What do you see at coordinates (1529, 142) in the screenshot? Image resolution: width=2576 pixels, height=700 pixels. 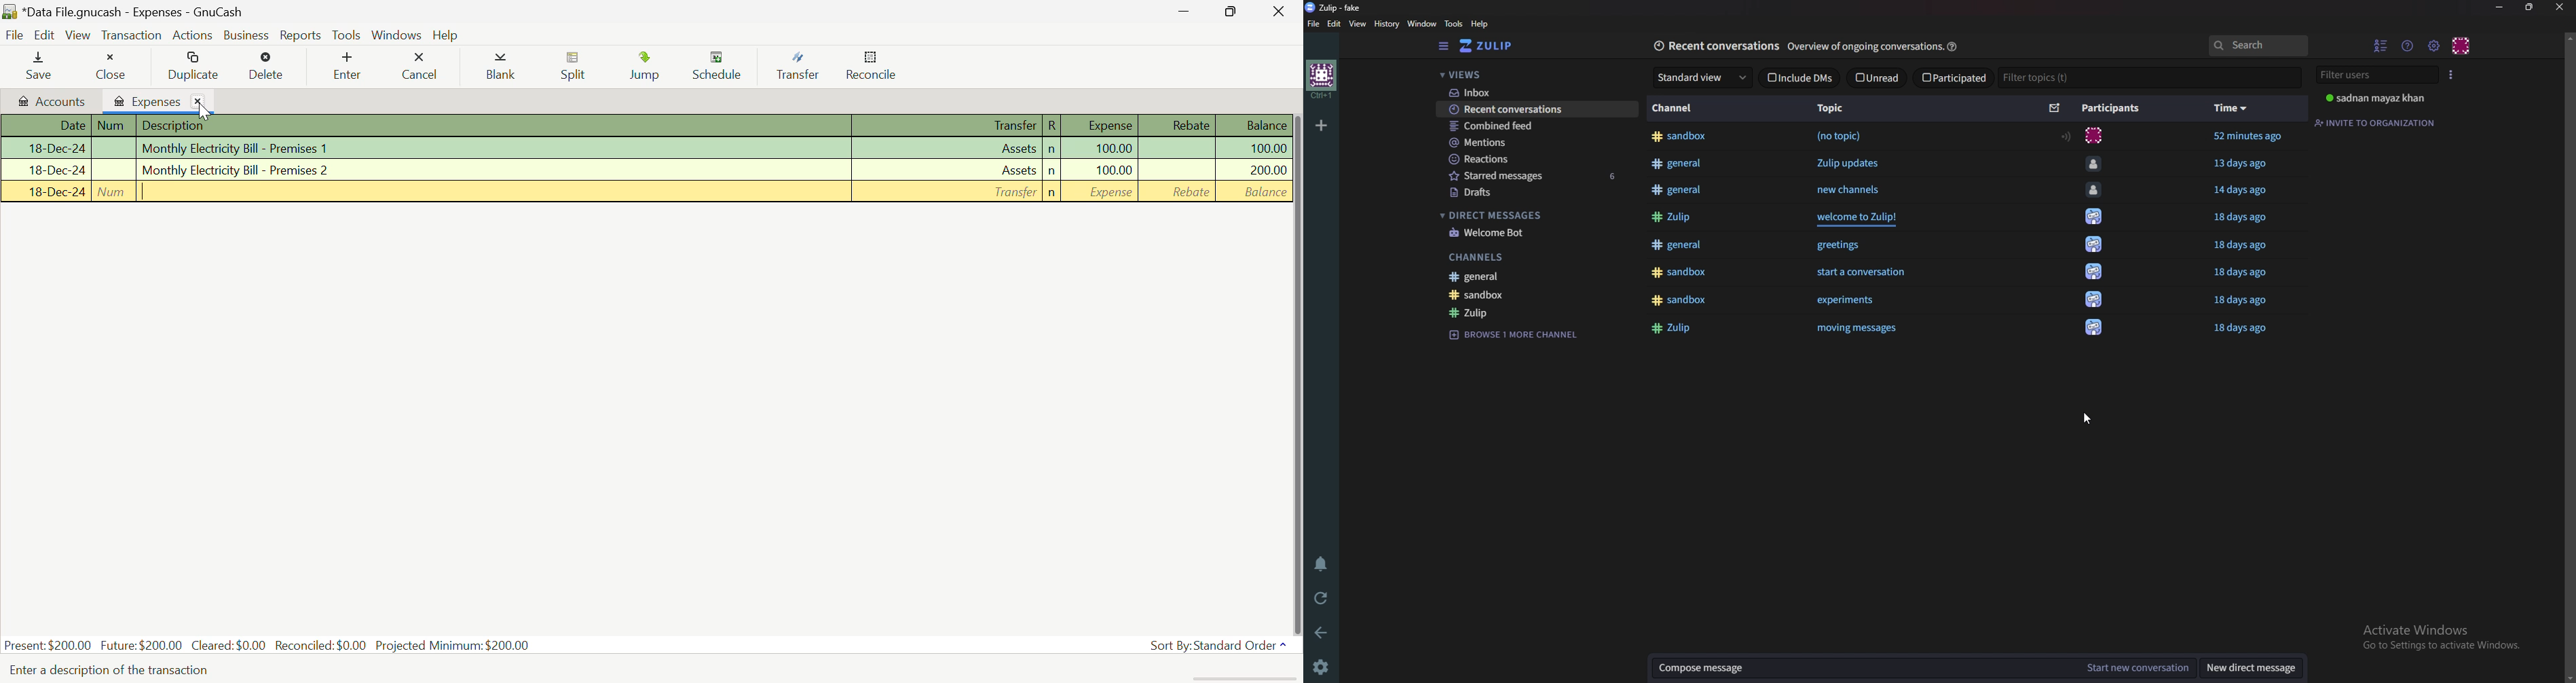 I see `Mentions` at bounding box center [1529, 142].